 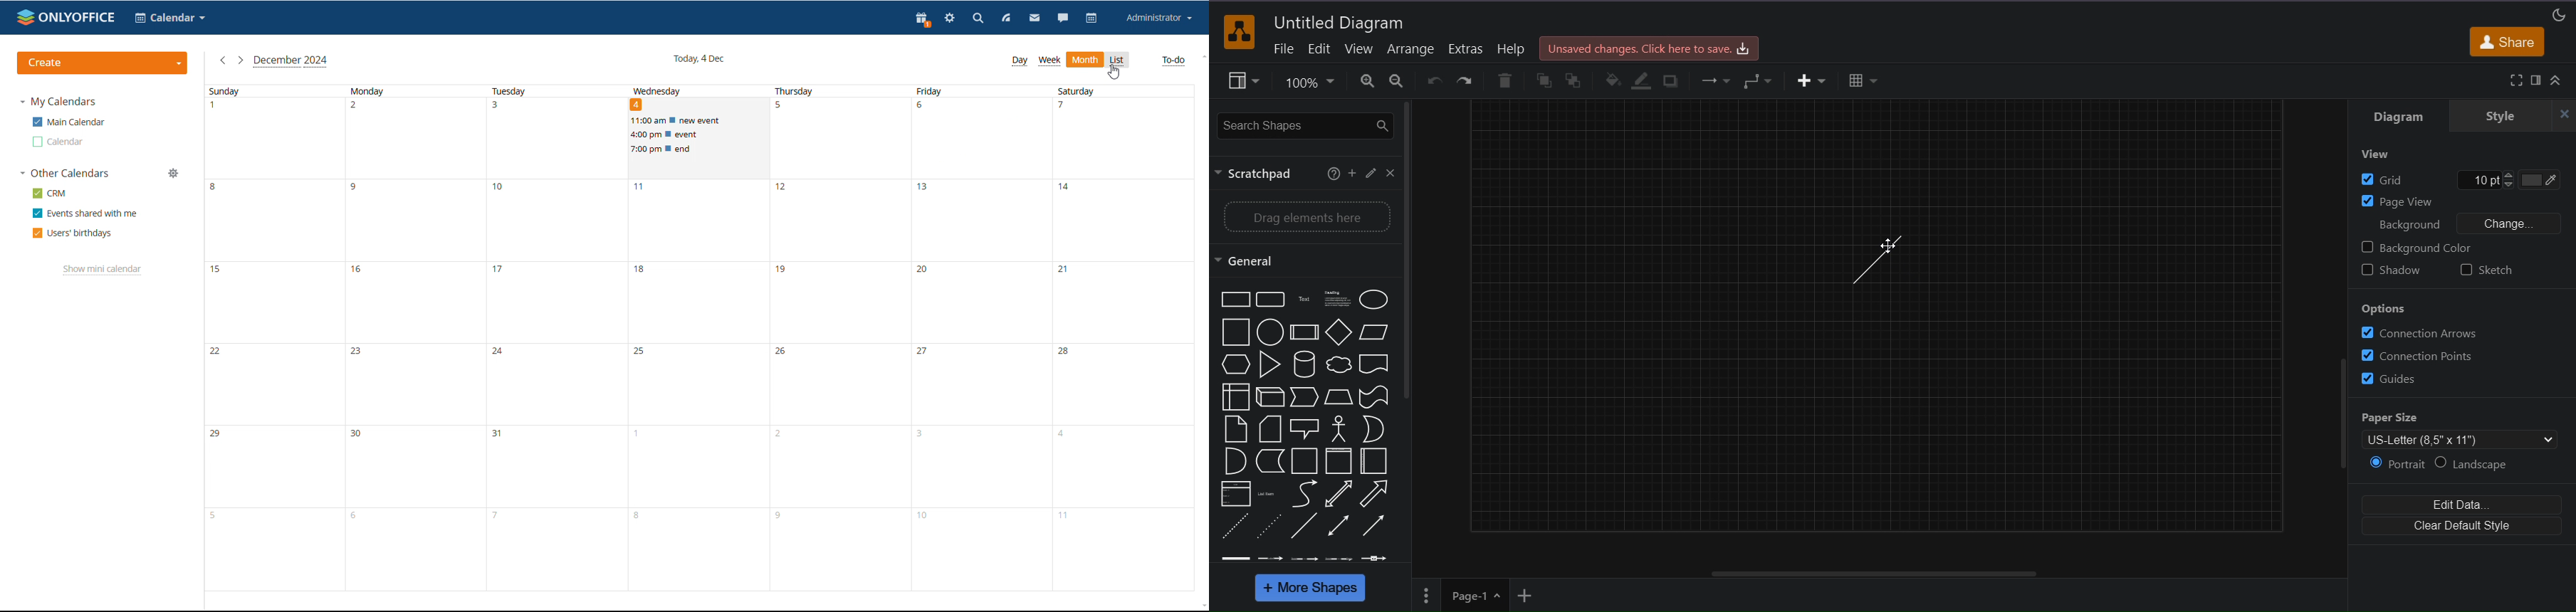 What do you see at coordinates (948, 20) in the screenshot?
I see `settings` at bounding box center [948, 20].